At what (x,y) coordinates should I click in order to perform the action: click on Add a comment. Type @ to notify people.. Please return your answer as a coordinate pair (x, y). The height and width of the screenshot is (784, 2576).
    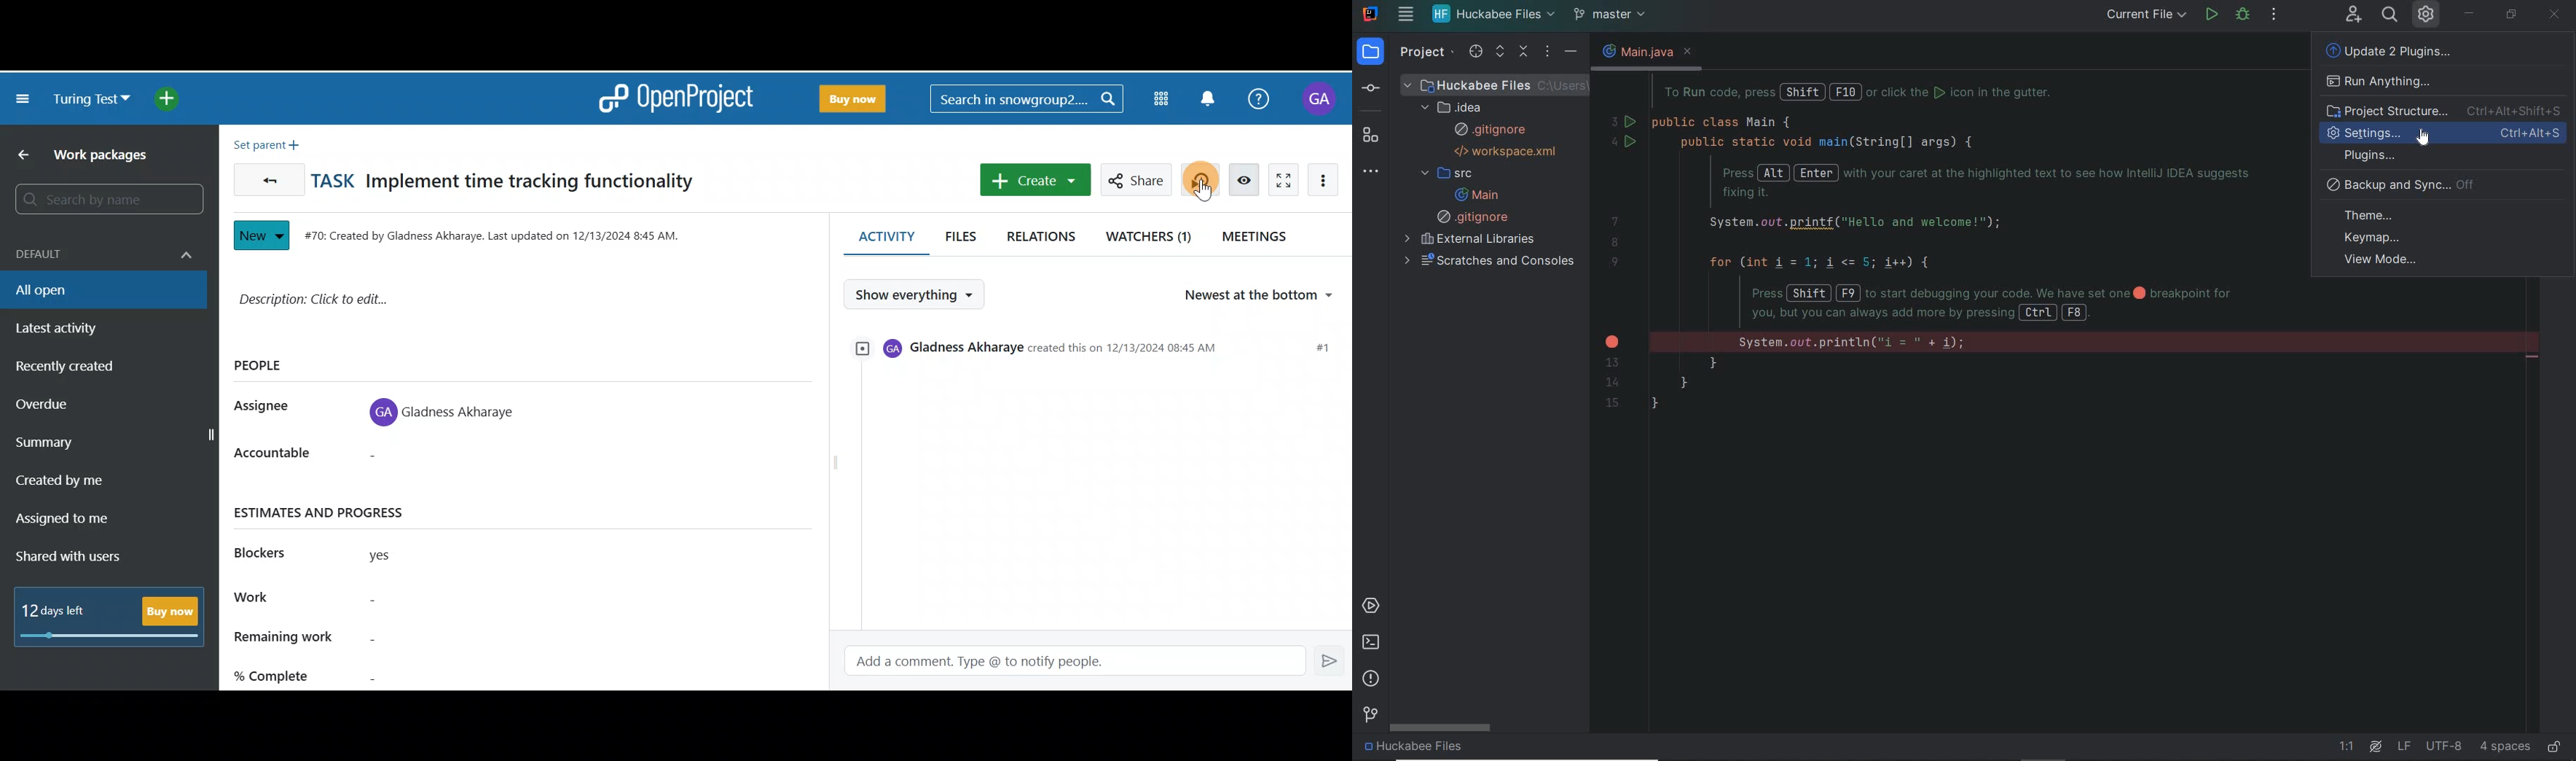
    Looking at the image, I should click on (1065, 662).